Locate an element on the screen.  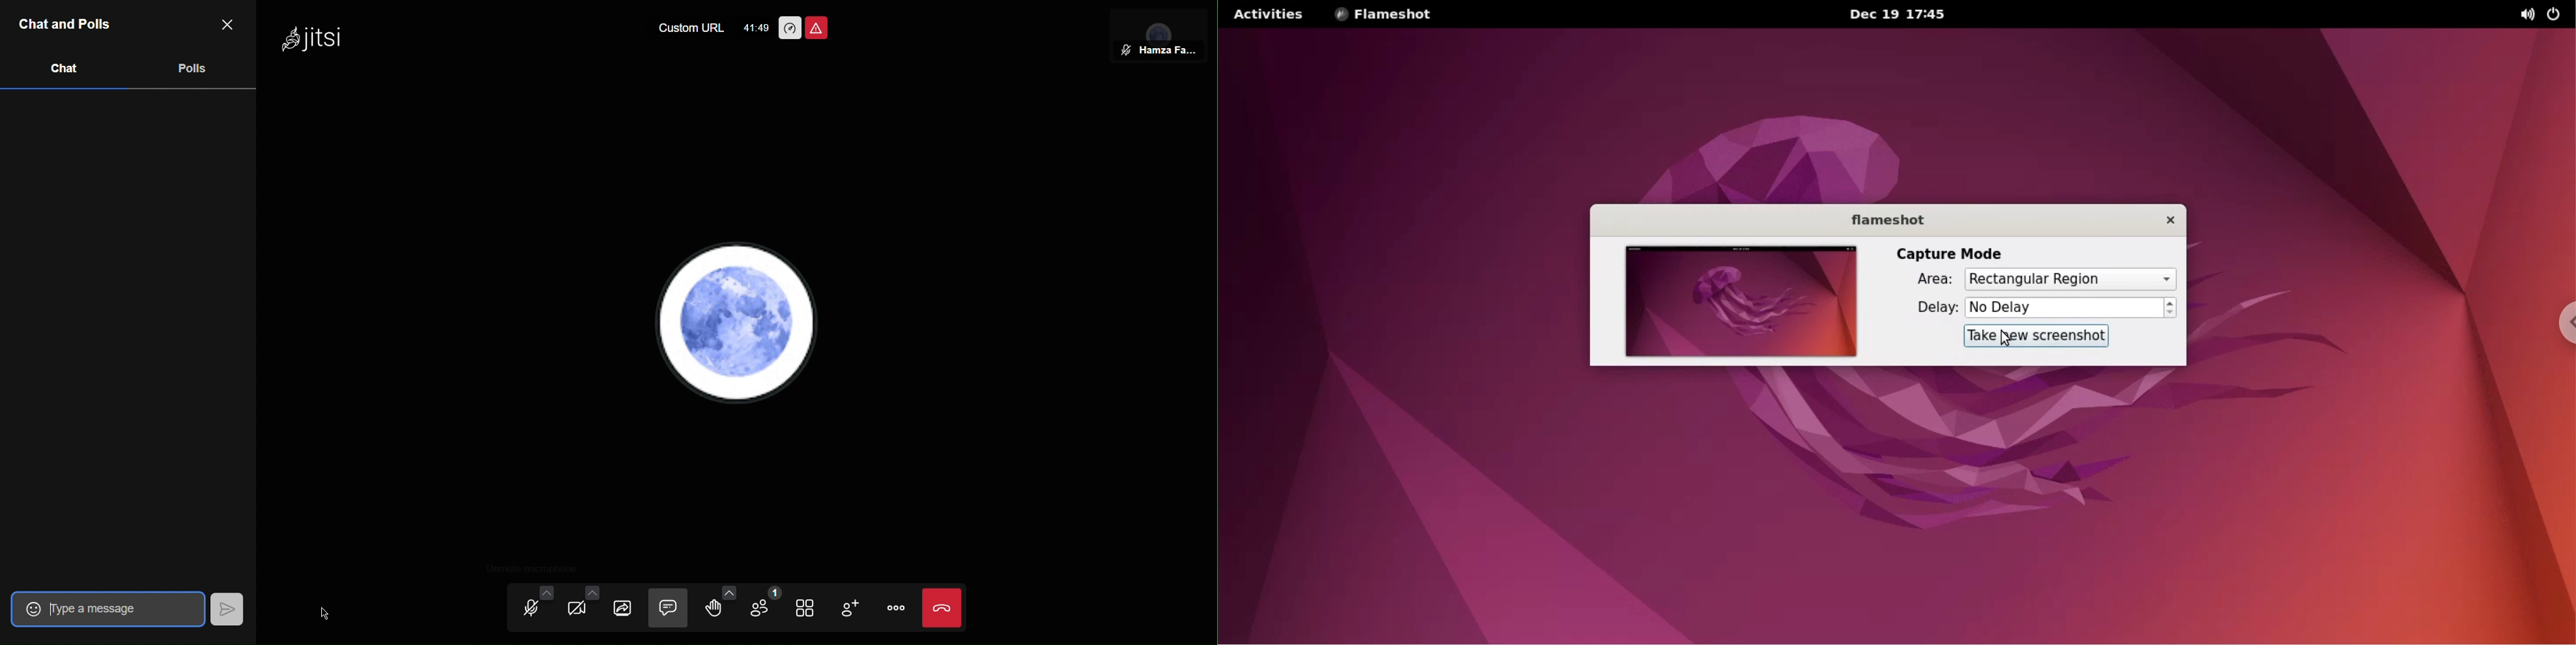
Chat is located at coordinates (668, 607).